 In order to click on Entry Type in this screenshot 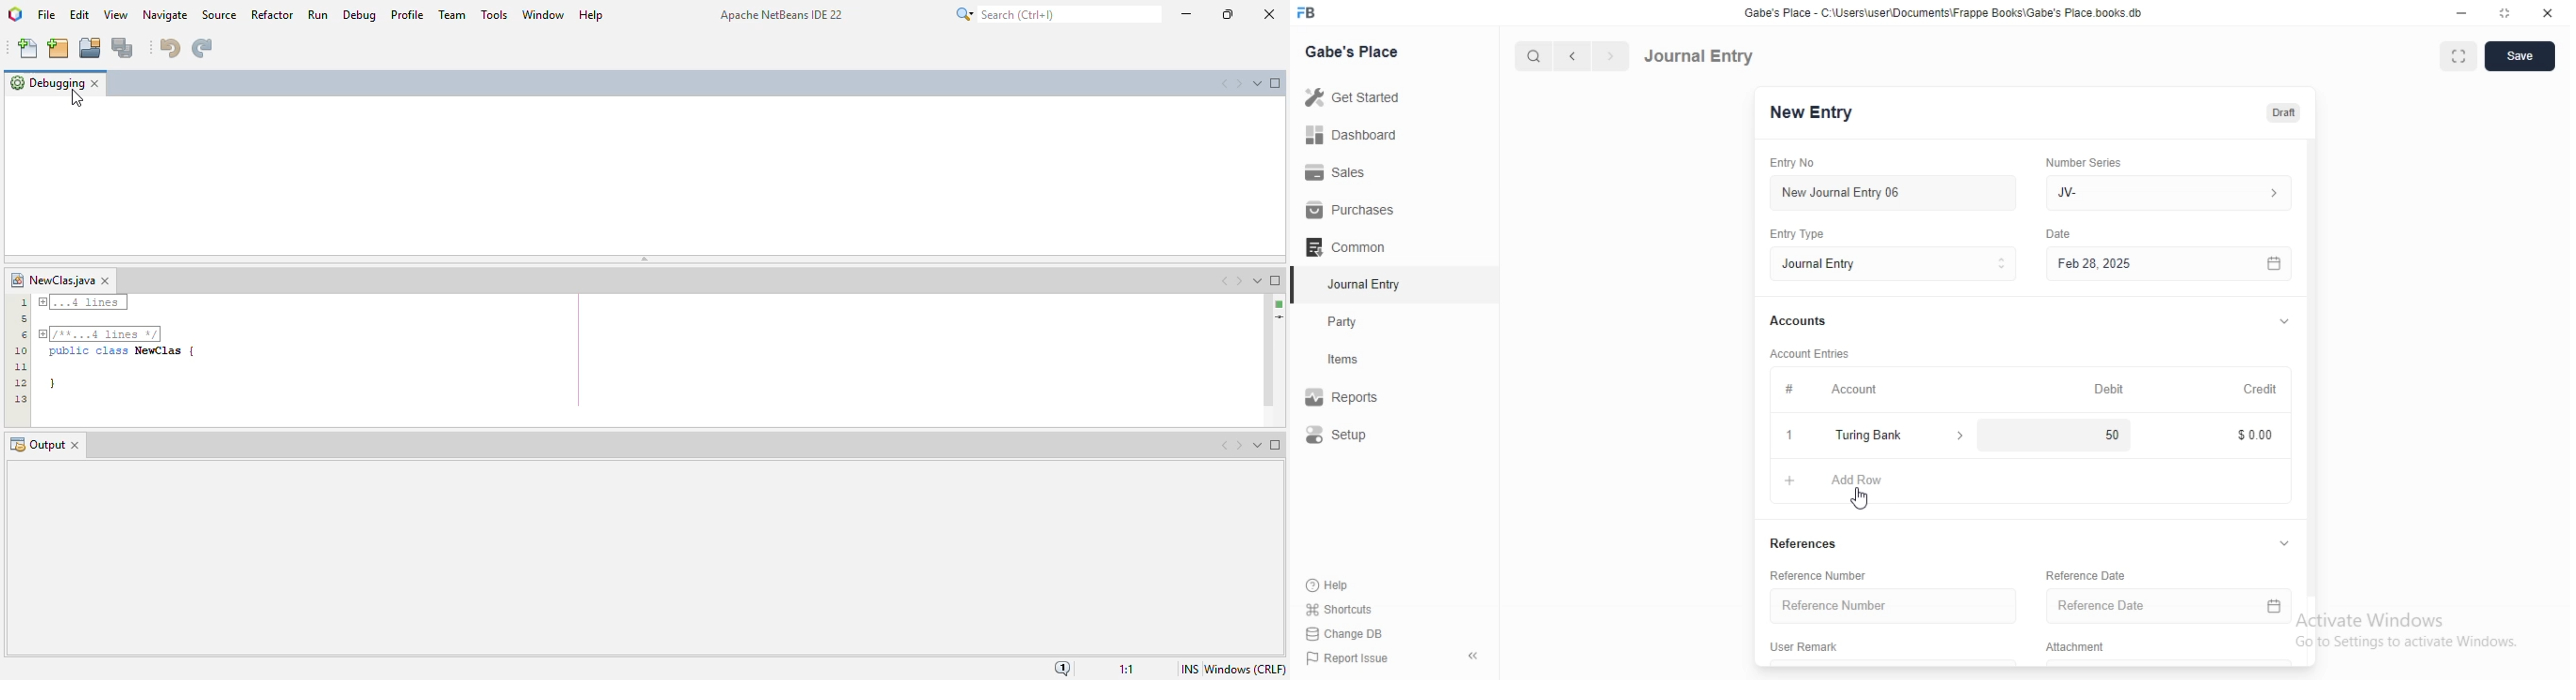, I will do `click(1804, 233)`.